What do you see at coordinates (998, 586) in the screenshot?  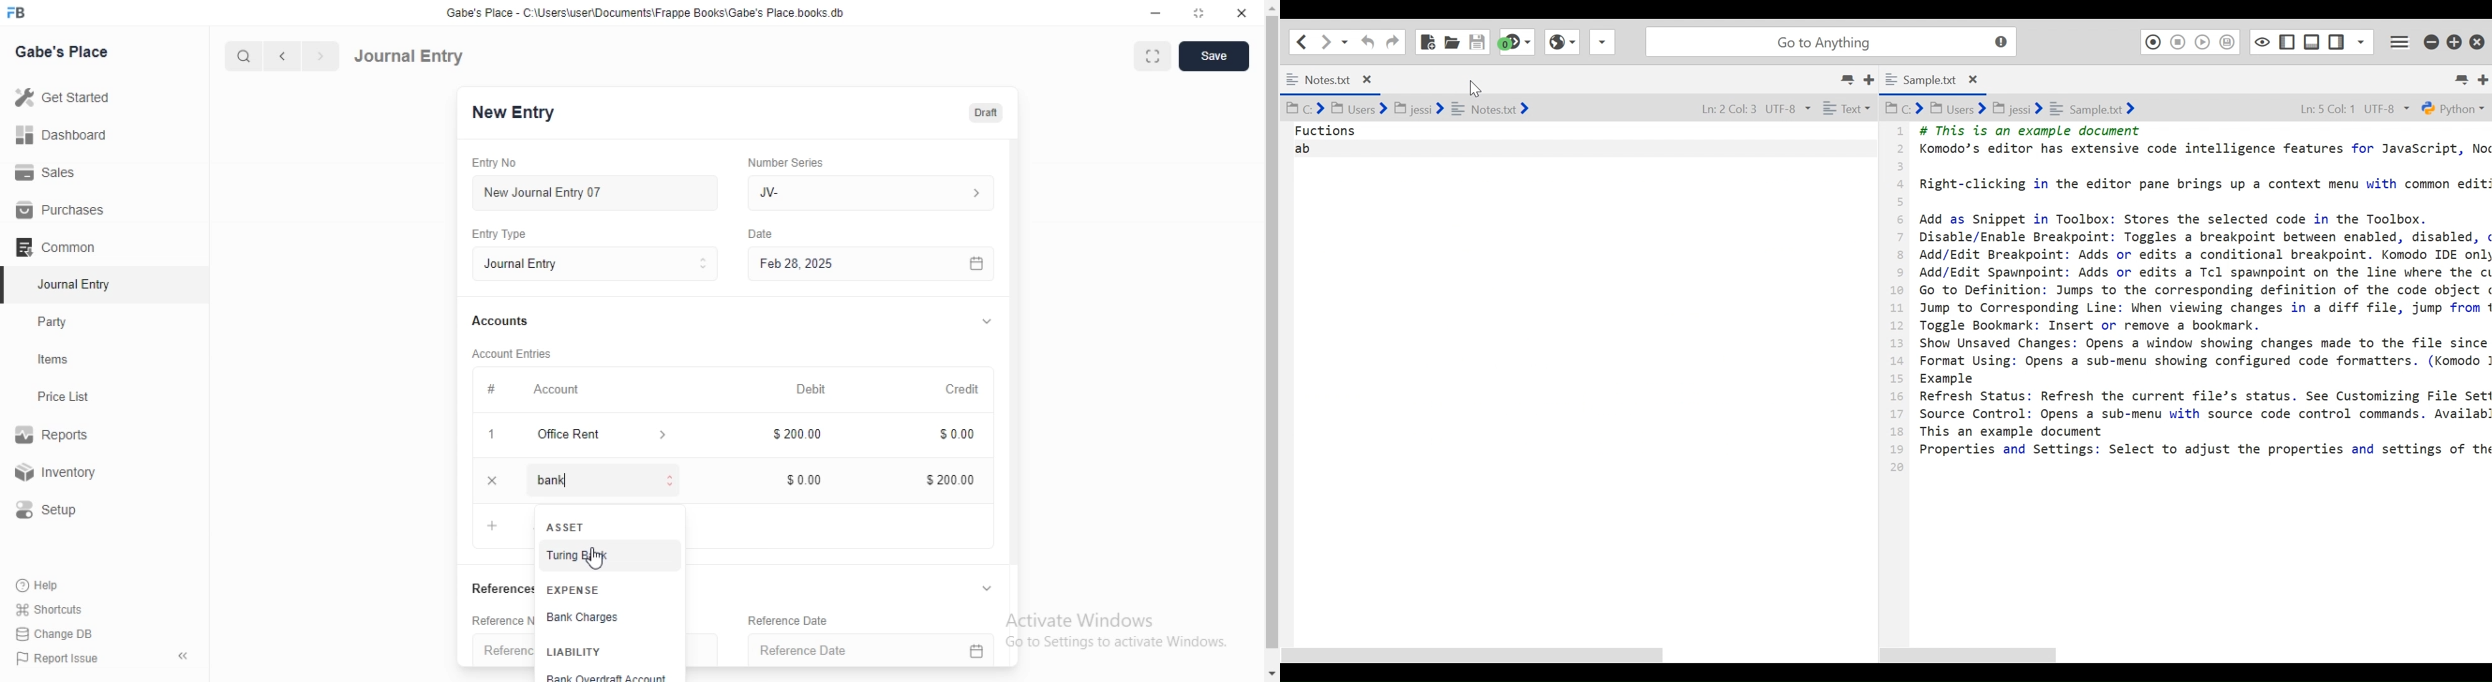 I see `v` at bounding box center [998, 586].